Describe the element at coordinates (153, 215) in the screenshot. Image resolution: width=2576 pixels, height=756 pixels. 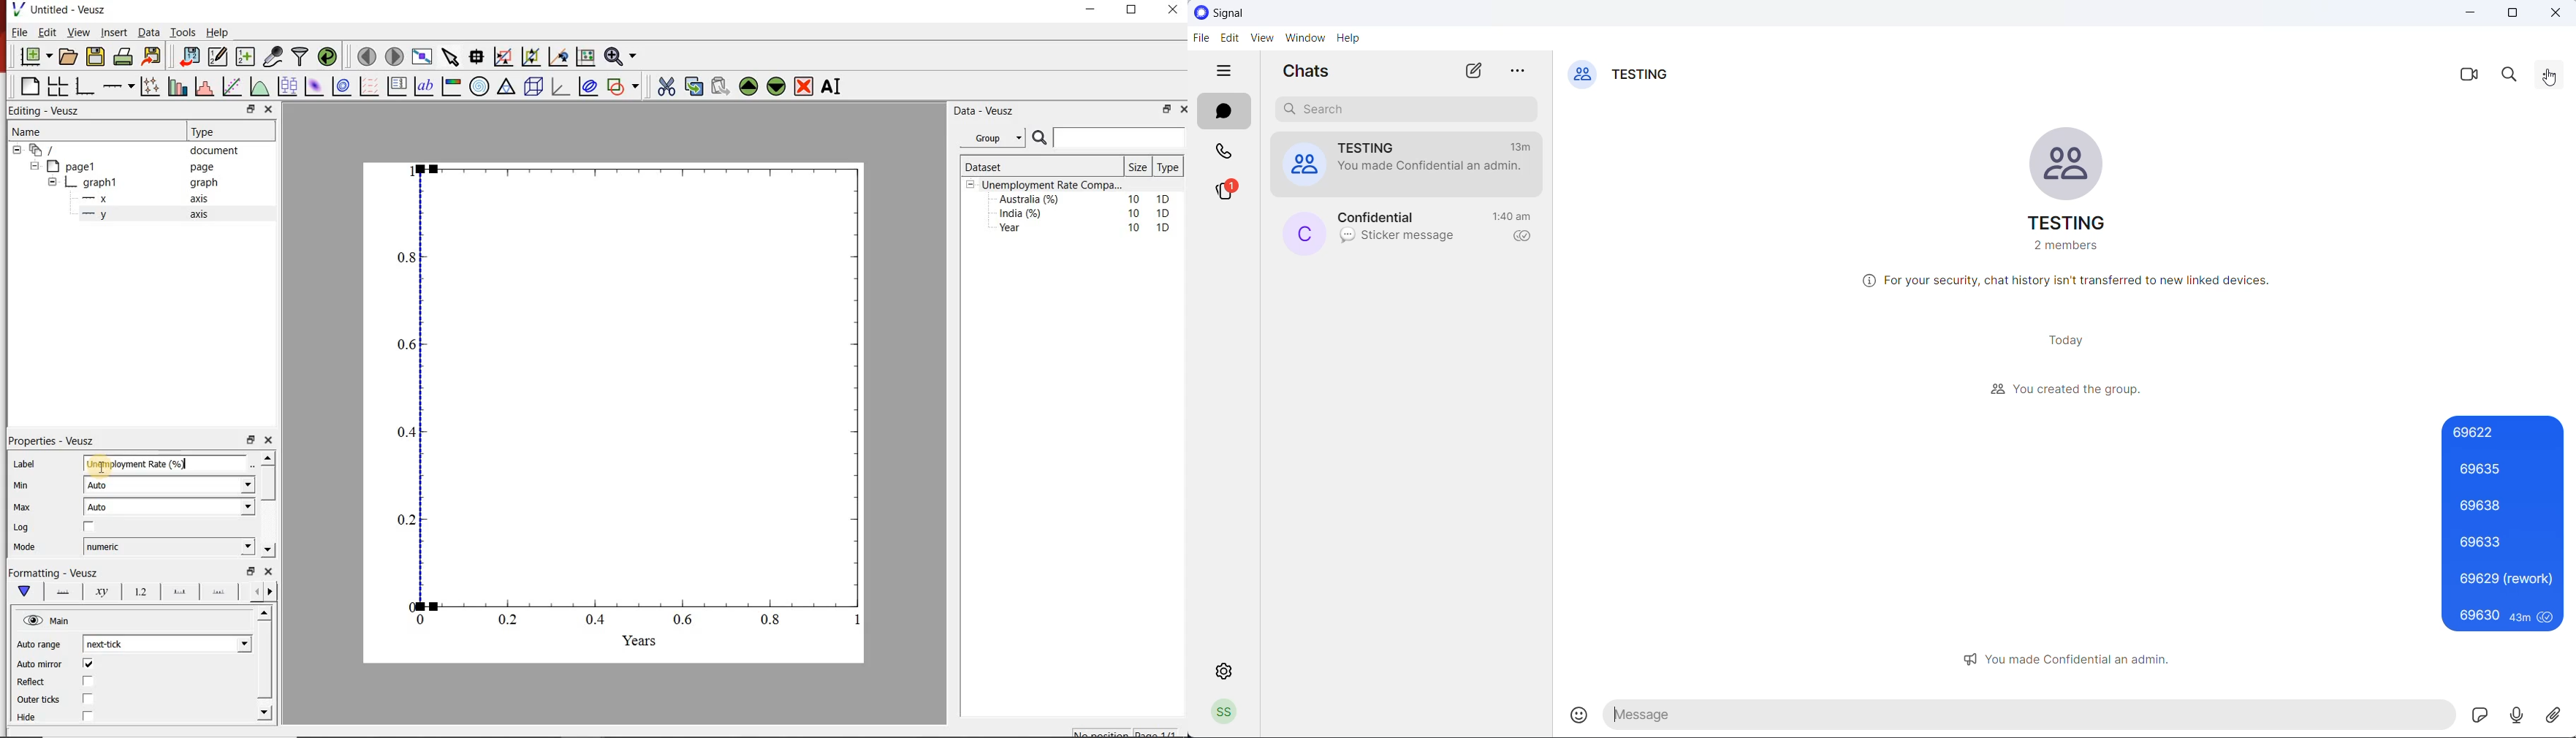
I see `y axis` at that location.